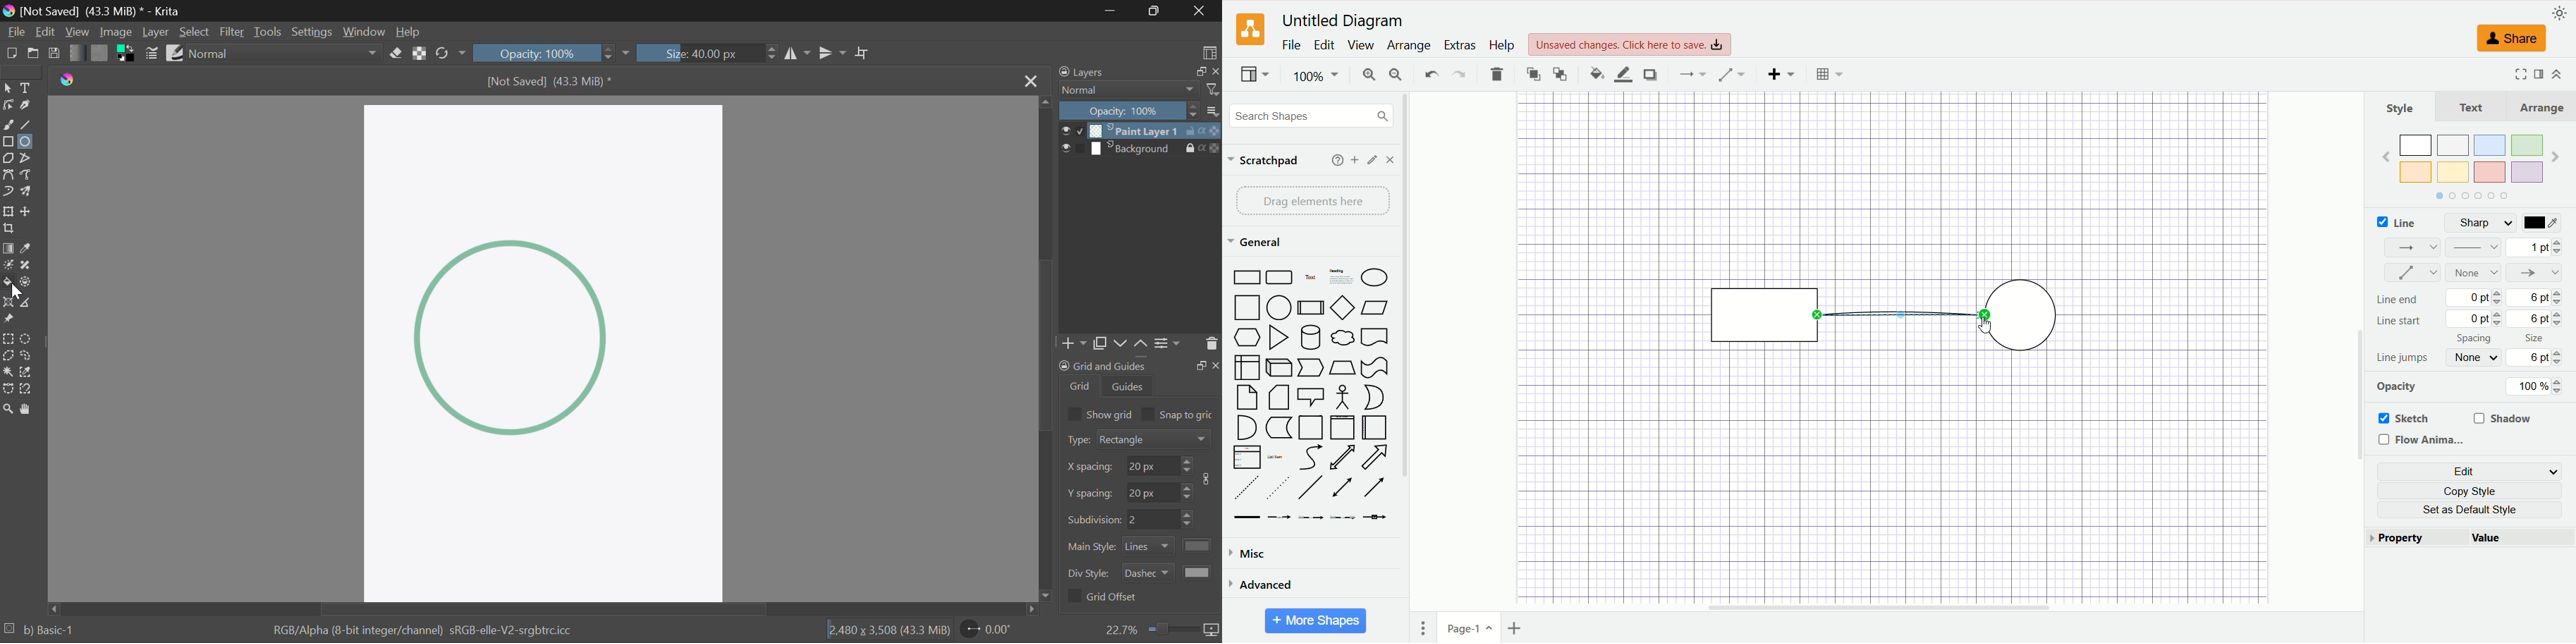 The image size is (2576, 644). What do you see at coordinates (1631, 44) in the screenshot?
I see `Unsaved changes. Click here to save.` at bounding box center [1631, 44].